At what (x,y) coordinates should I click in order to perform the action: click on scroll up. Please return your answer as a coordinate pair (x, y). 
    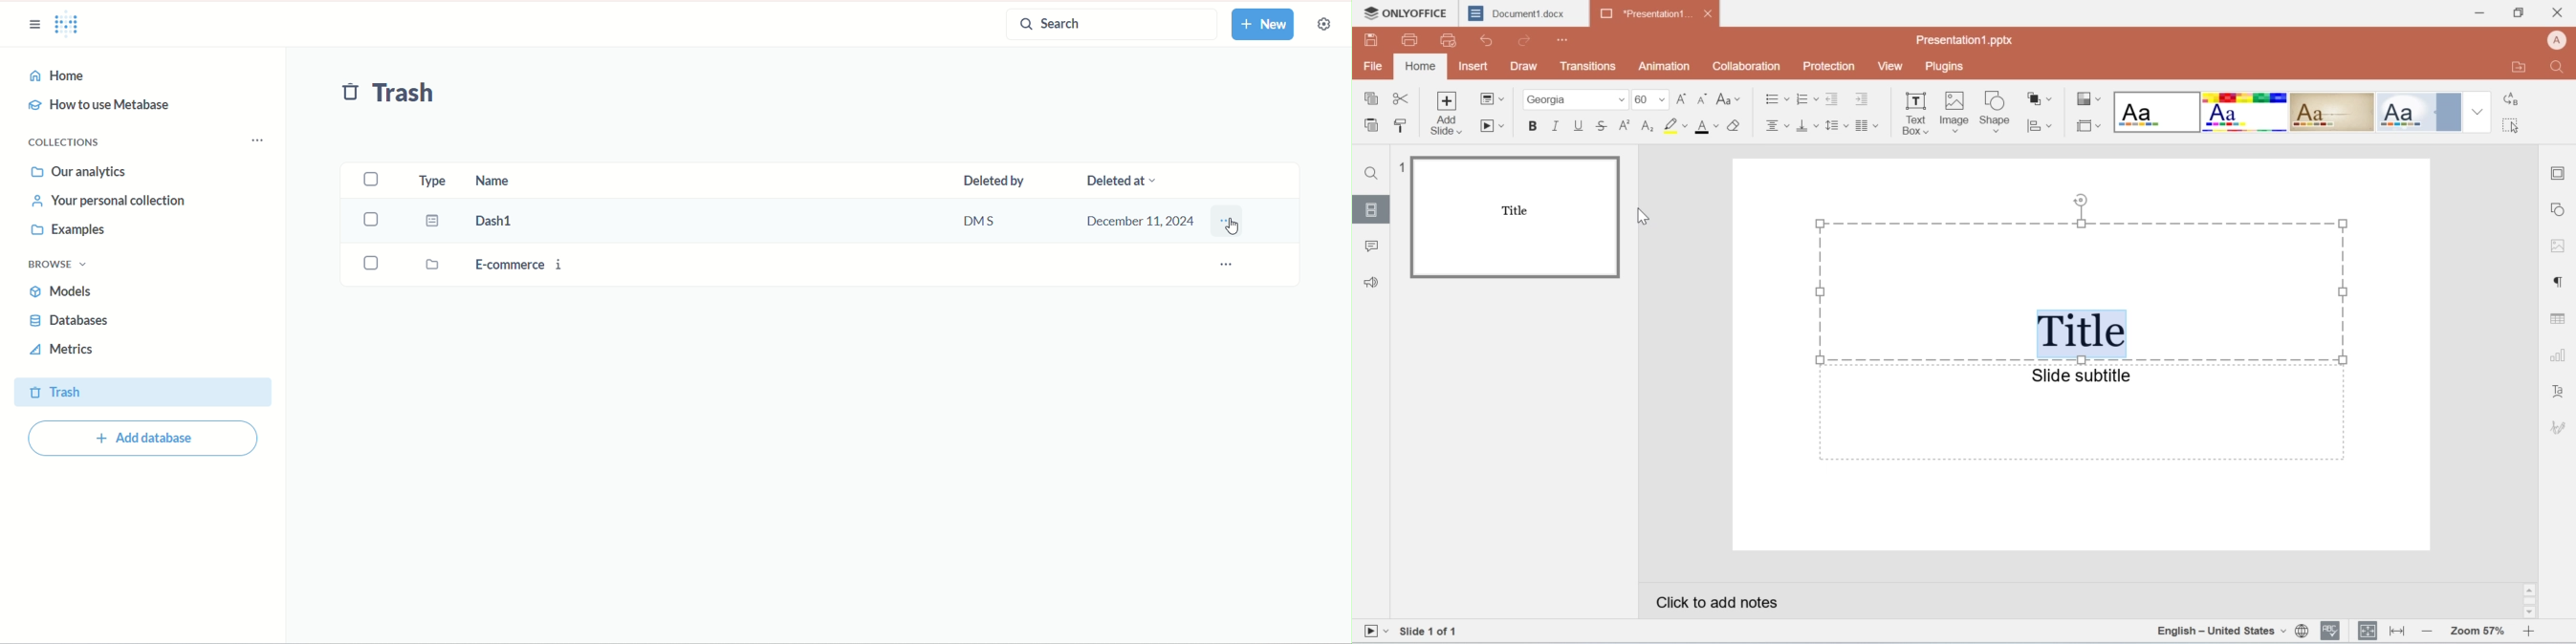
    Looking at the image, I should click on (2530, 590).